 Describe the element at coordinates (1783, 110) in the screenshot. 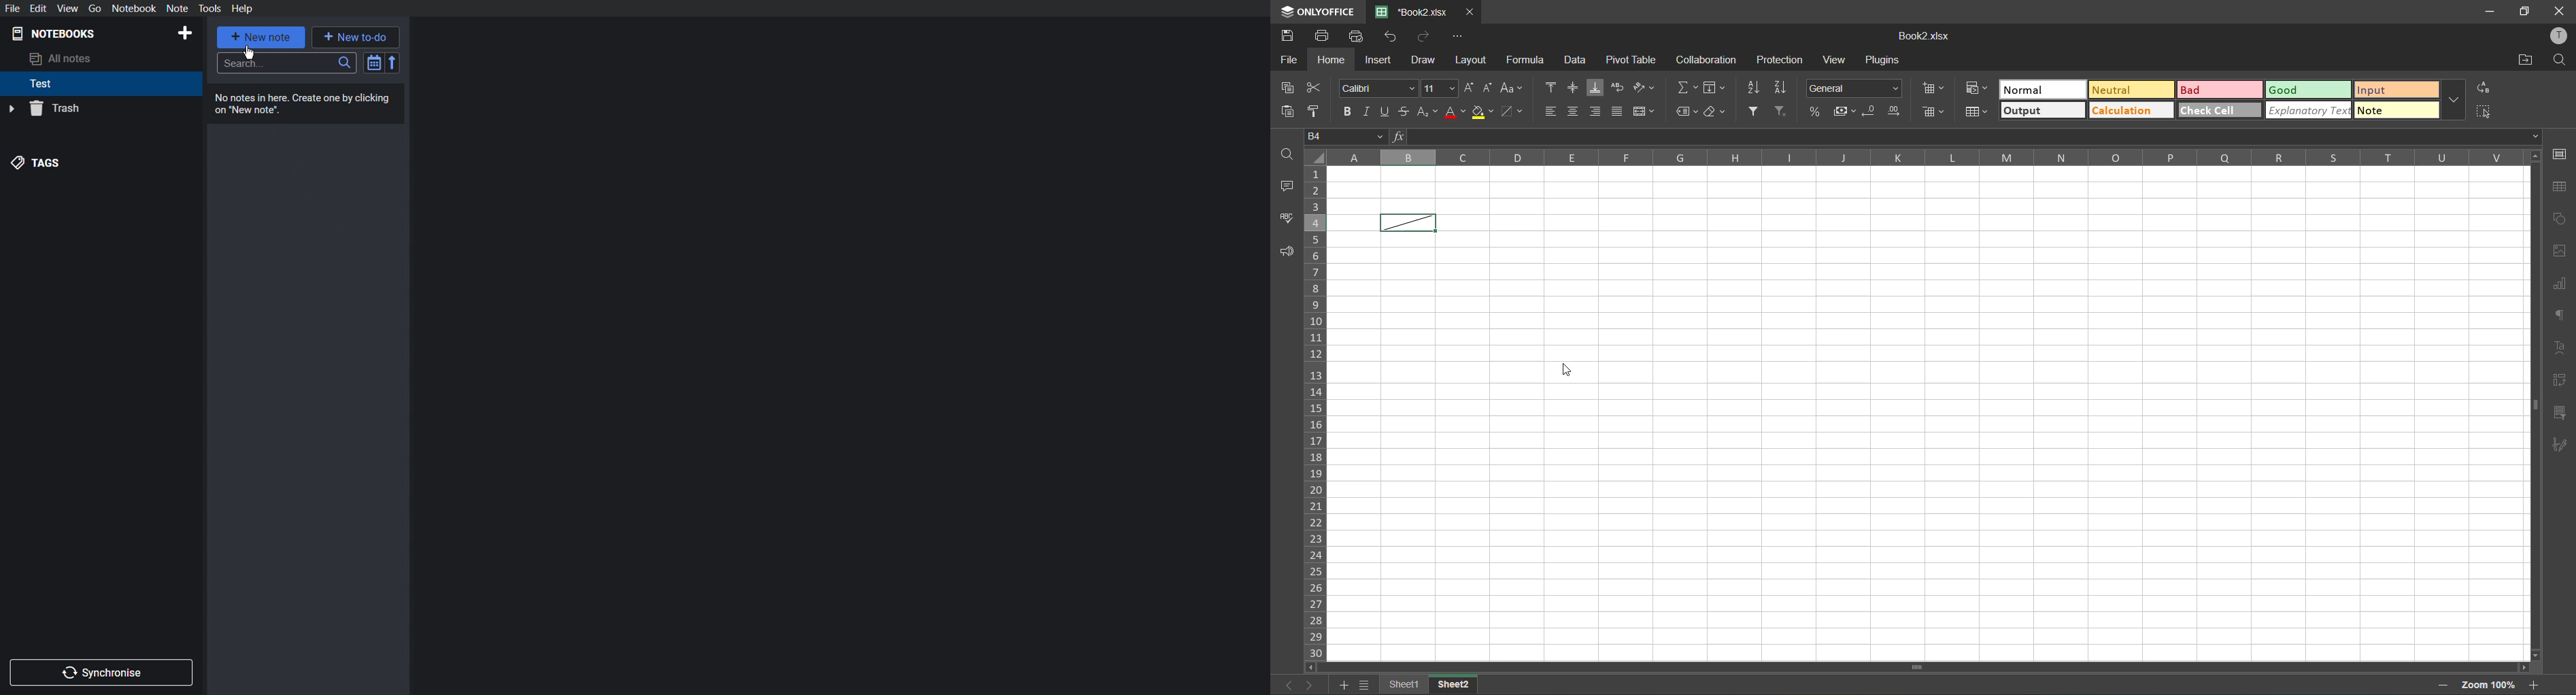

I see `clearfilter` at that location.